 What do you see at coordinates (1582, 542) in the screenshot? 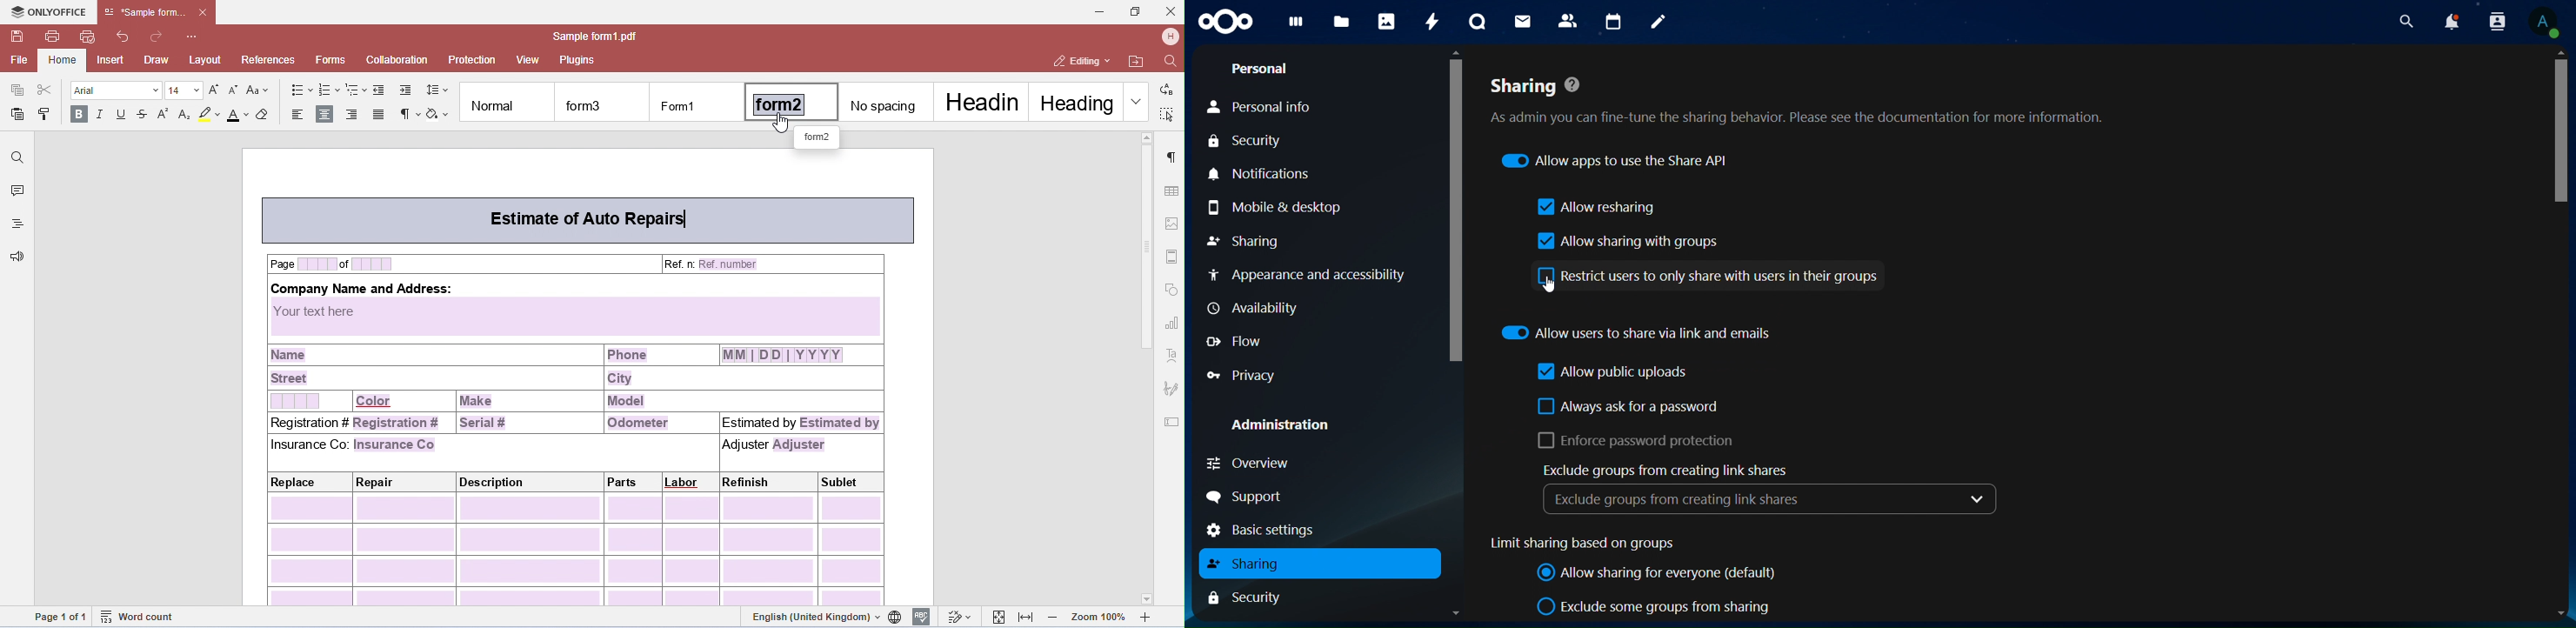
I see `text` at bounding box center [1582, 542].